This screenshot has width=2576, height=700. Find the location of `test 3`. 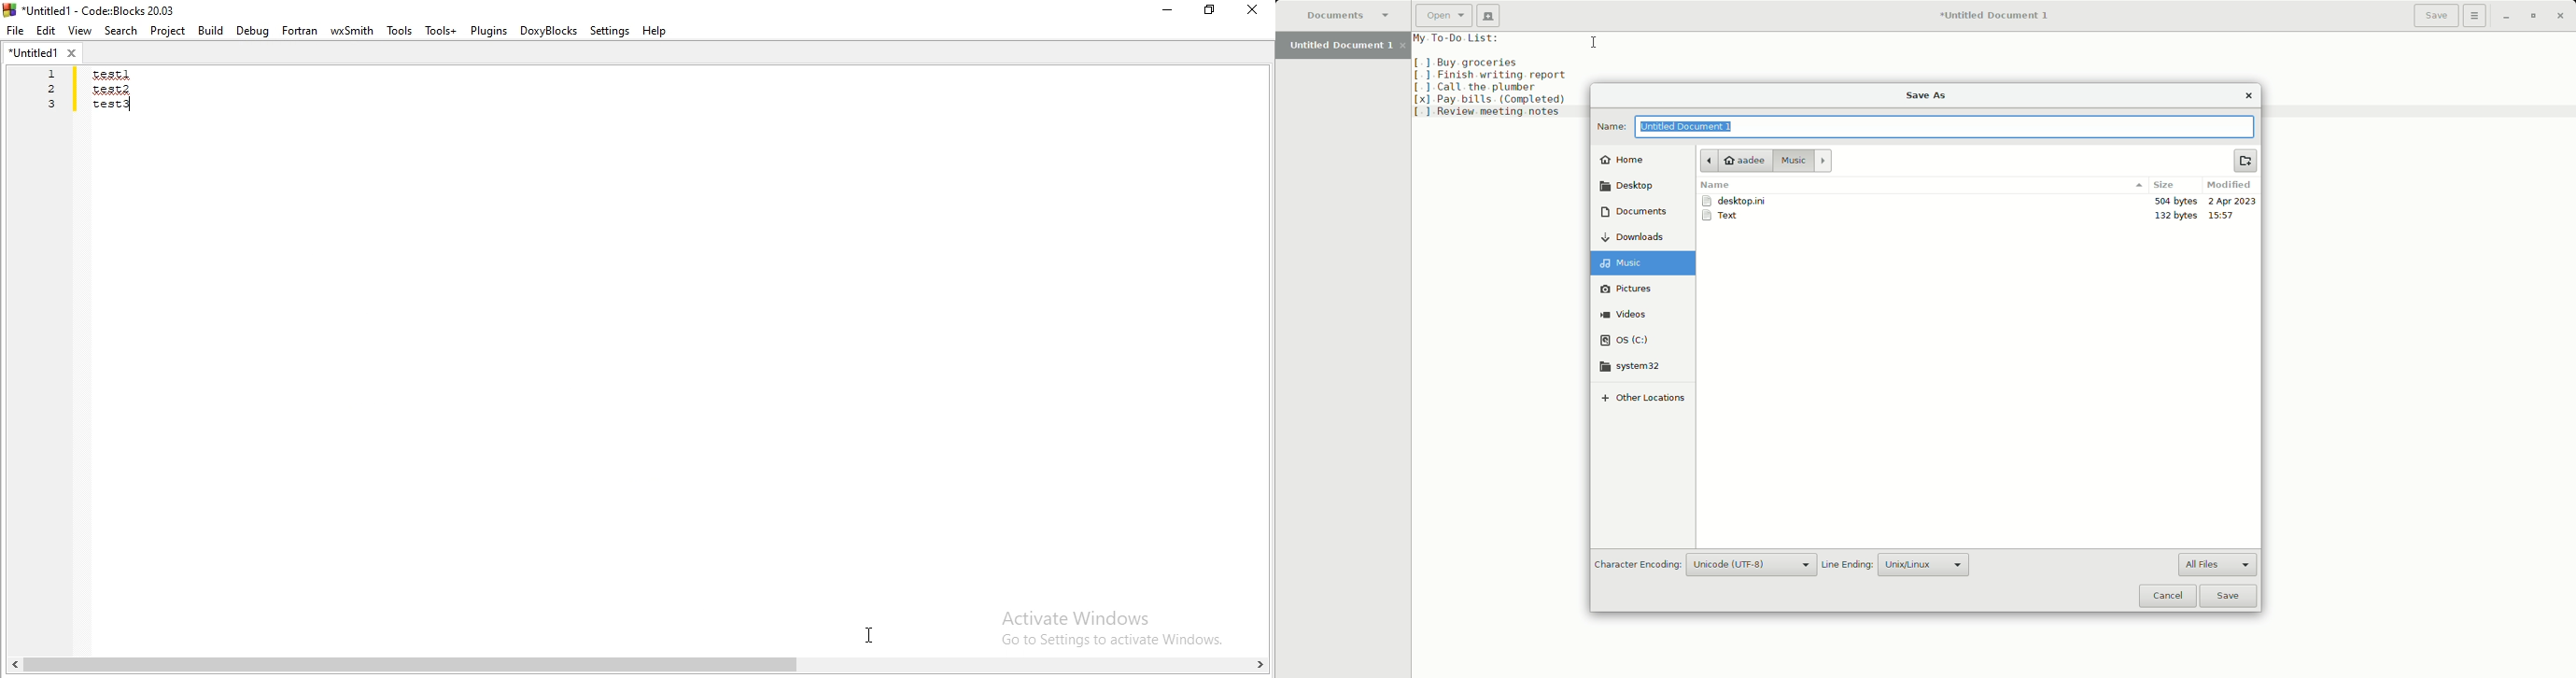

test 3 is located at coordinates (111, 108).